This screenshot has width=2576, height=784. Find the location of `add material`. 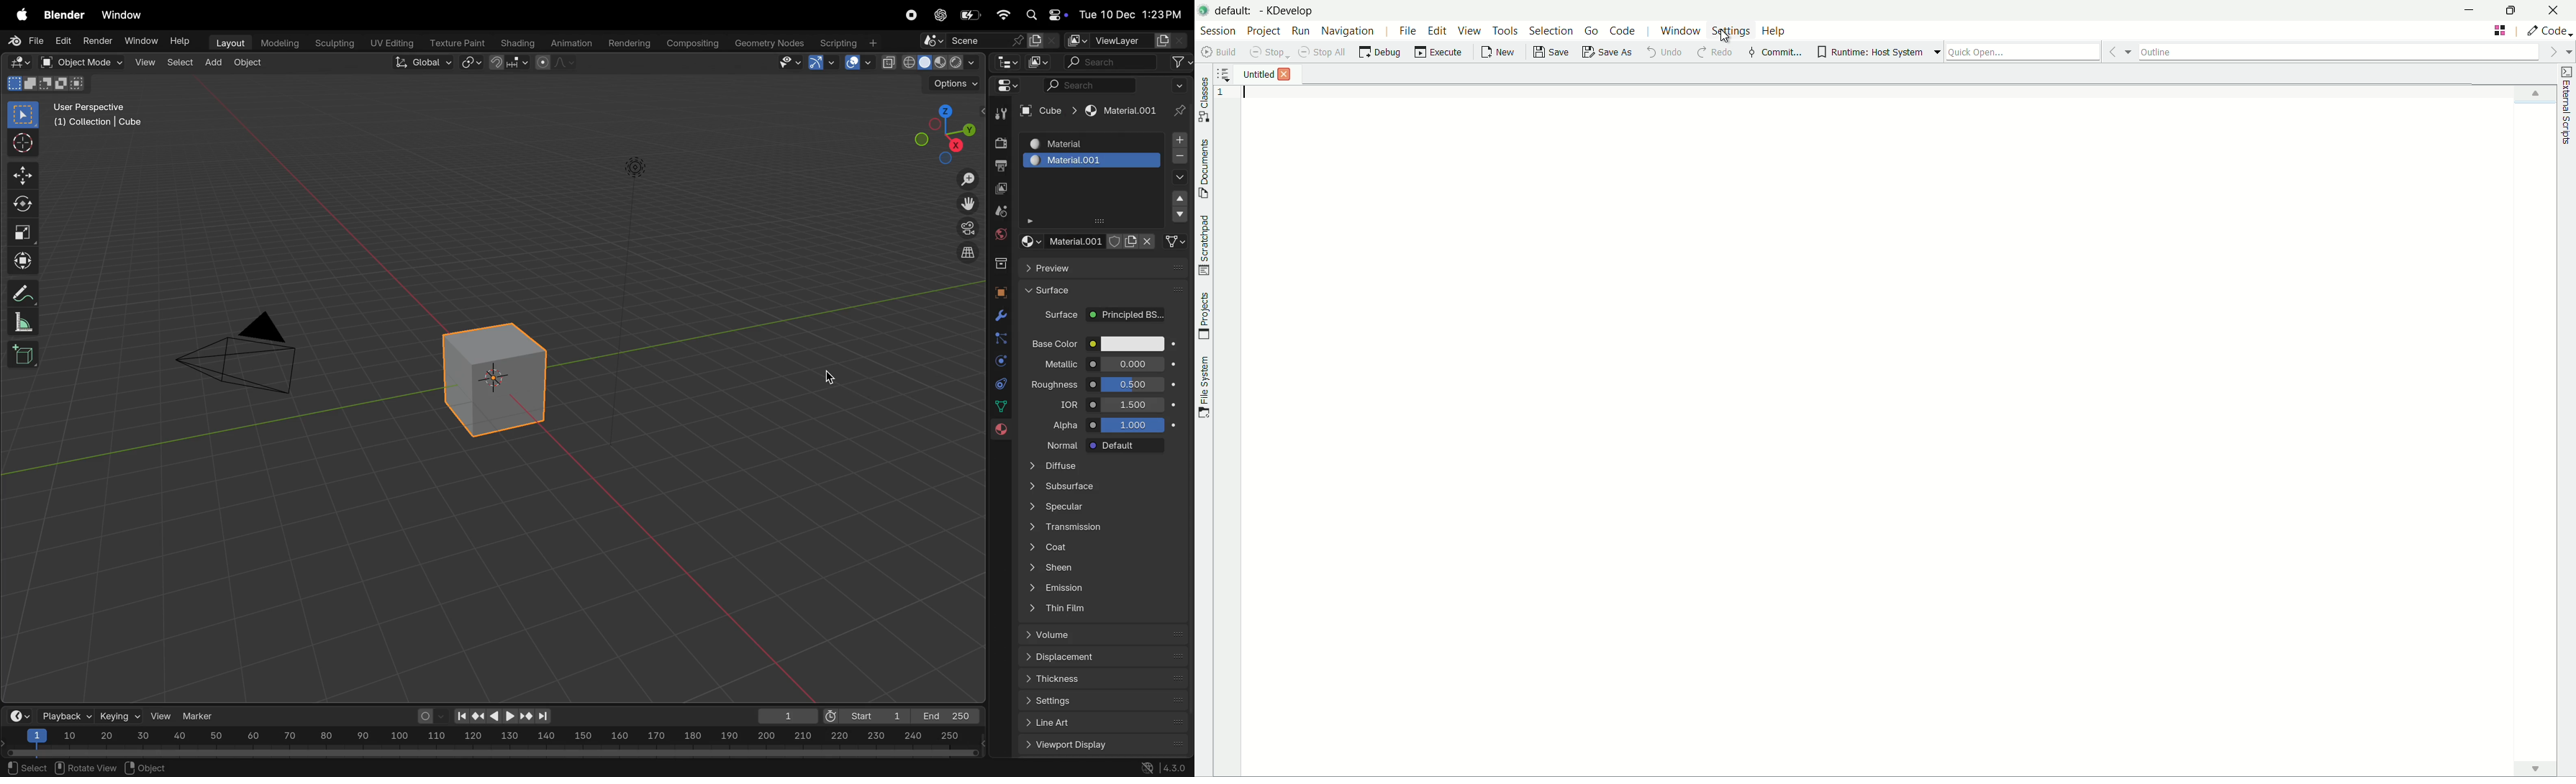

add material is located at coordinates (1177, 141).